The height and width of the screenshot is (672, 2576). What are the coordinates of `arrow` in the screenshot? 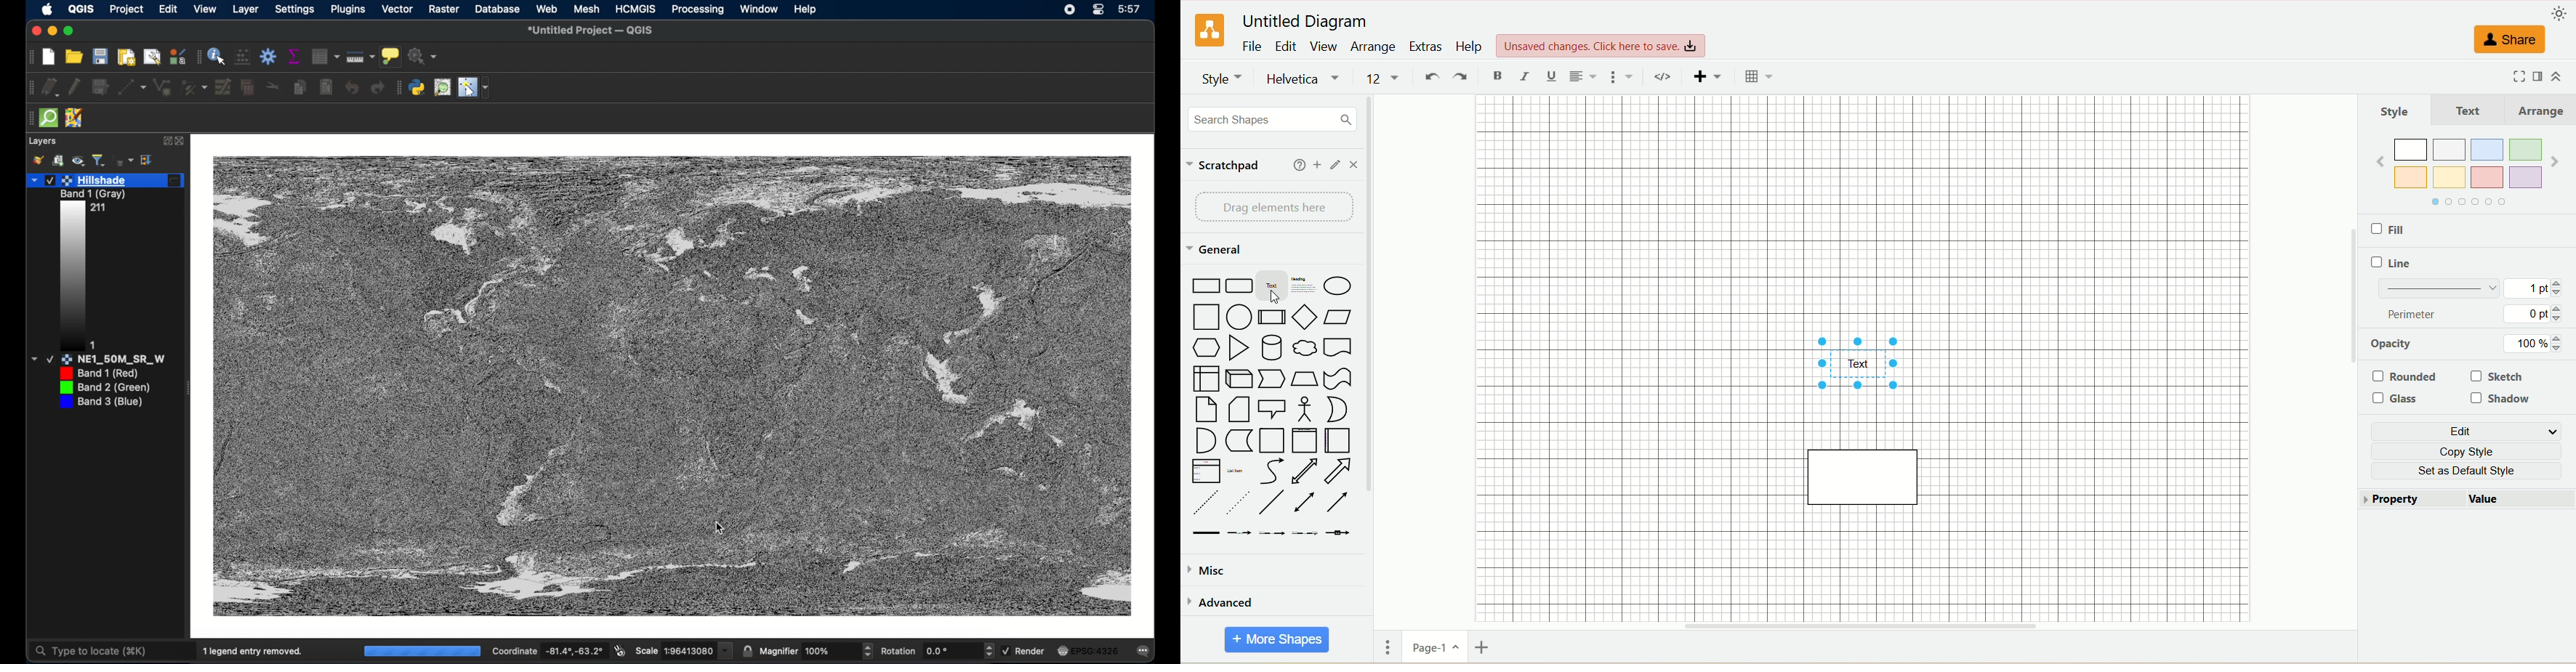 It's located at (1339, 471).